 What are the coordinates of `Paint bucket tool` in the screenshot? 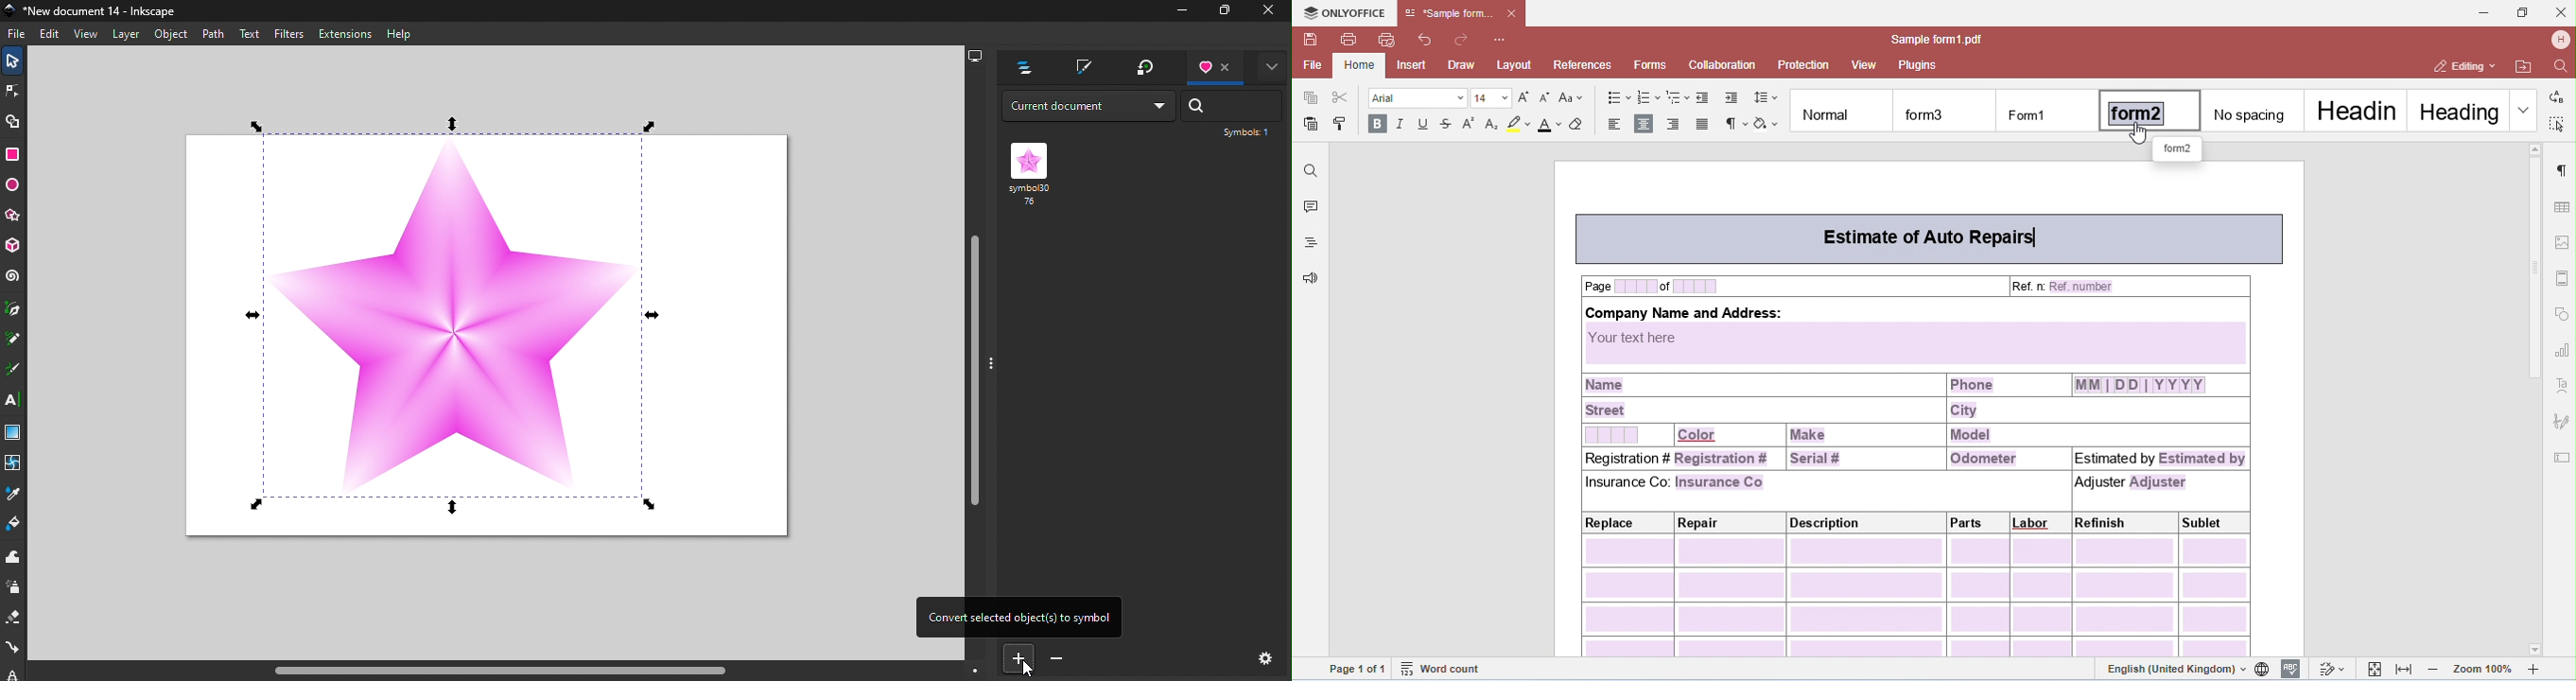 It's located at (18, 521).